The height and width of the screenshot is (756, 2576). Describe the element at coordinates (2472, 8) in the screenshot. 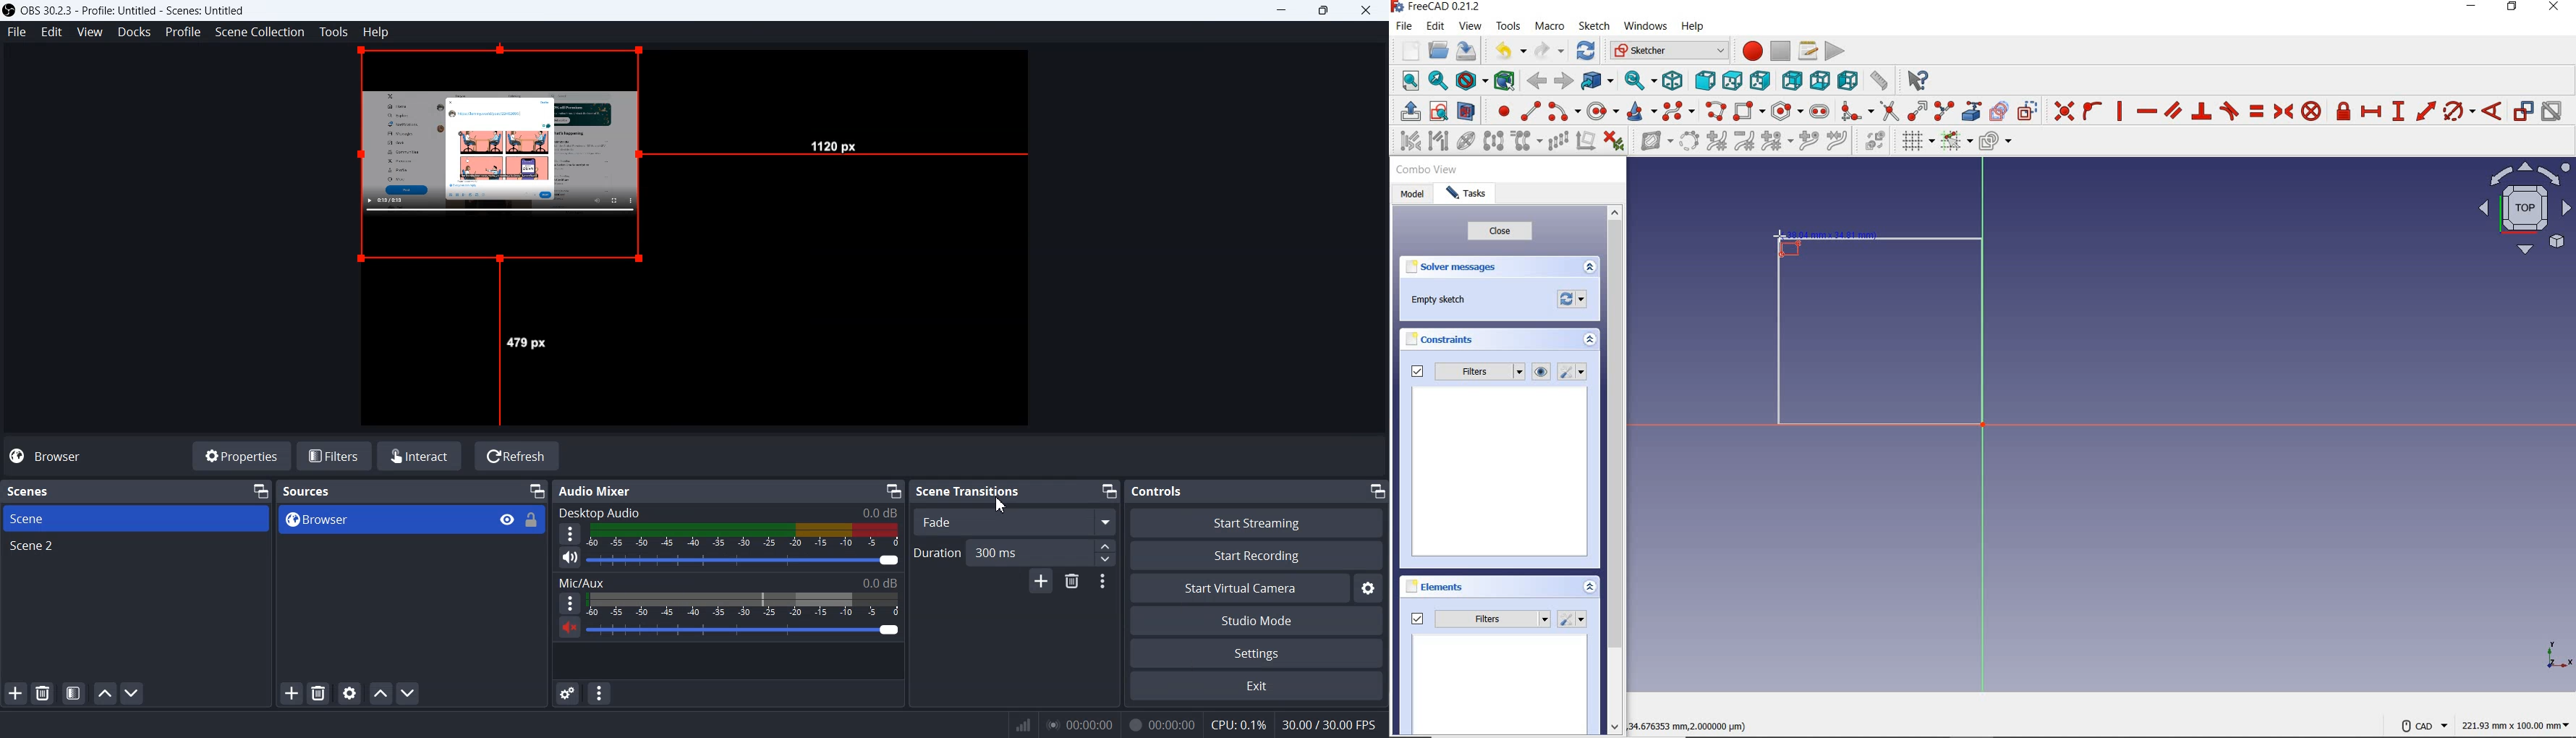

I see `minimize` at that location.